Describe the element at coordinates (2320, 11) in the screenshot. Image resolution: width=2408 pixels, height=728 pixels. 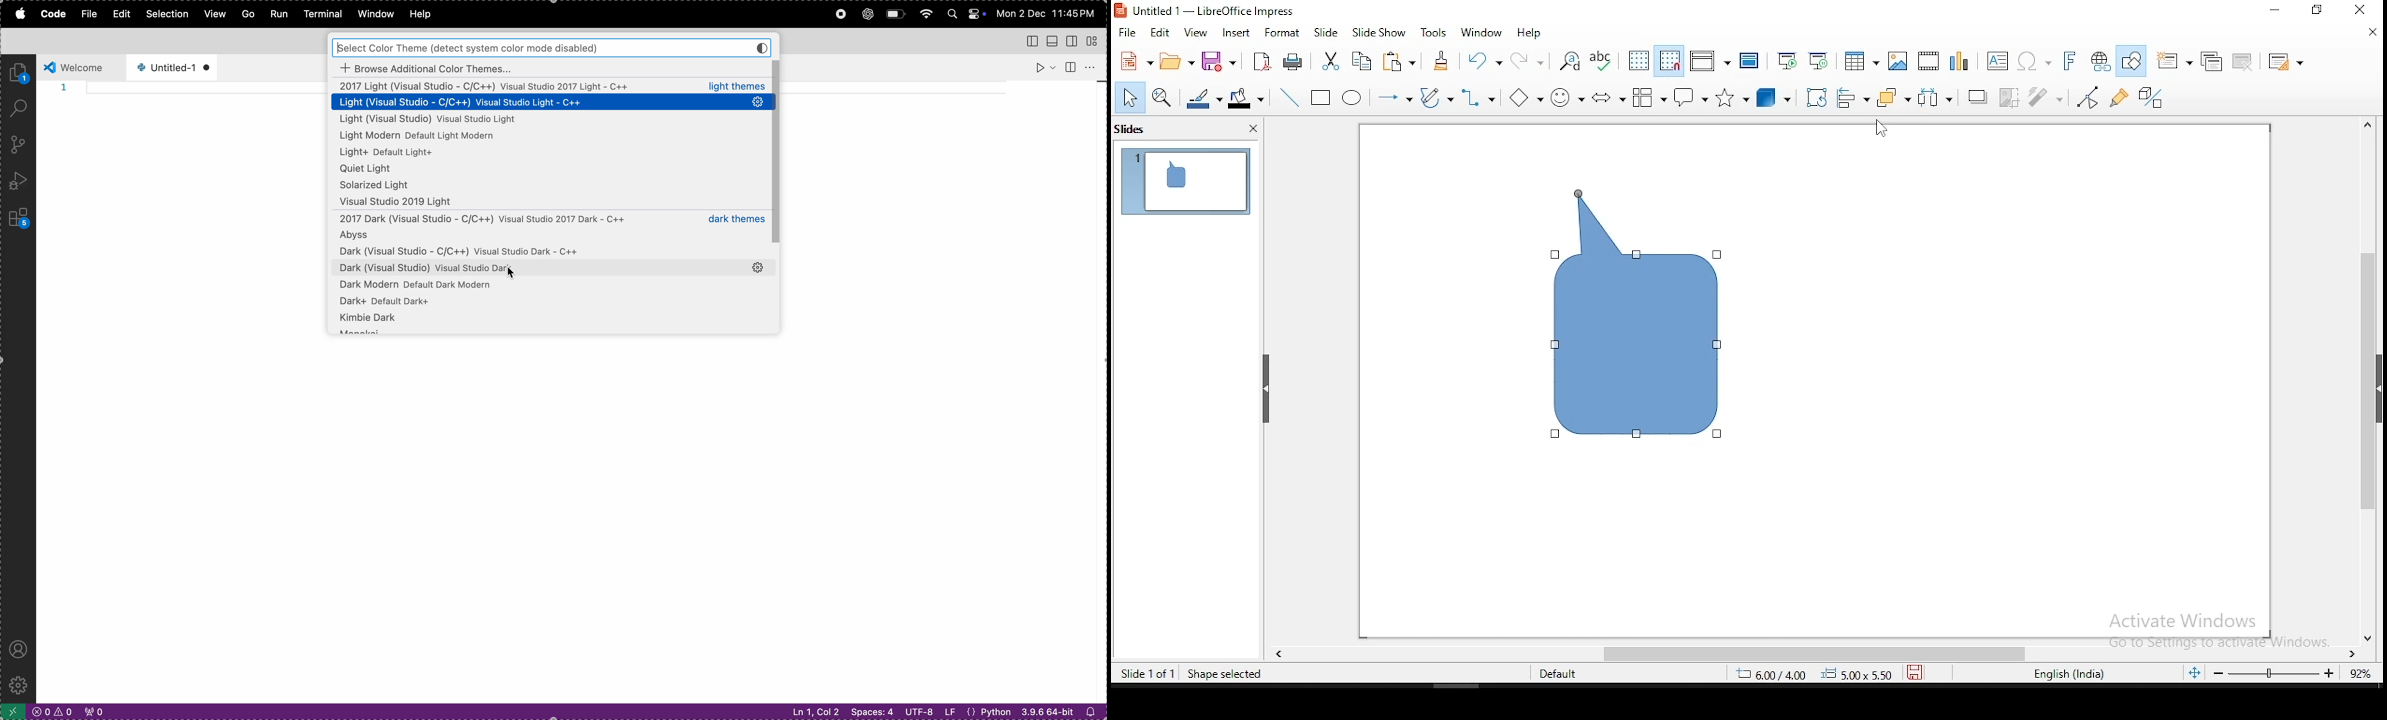
I see `minimize` at that location.